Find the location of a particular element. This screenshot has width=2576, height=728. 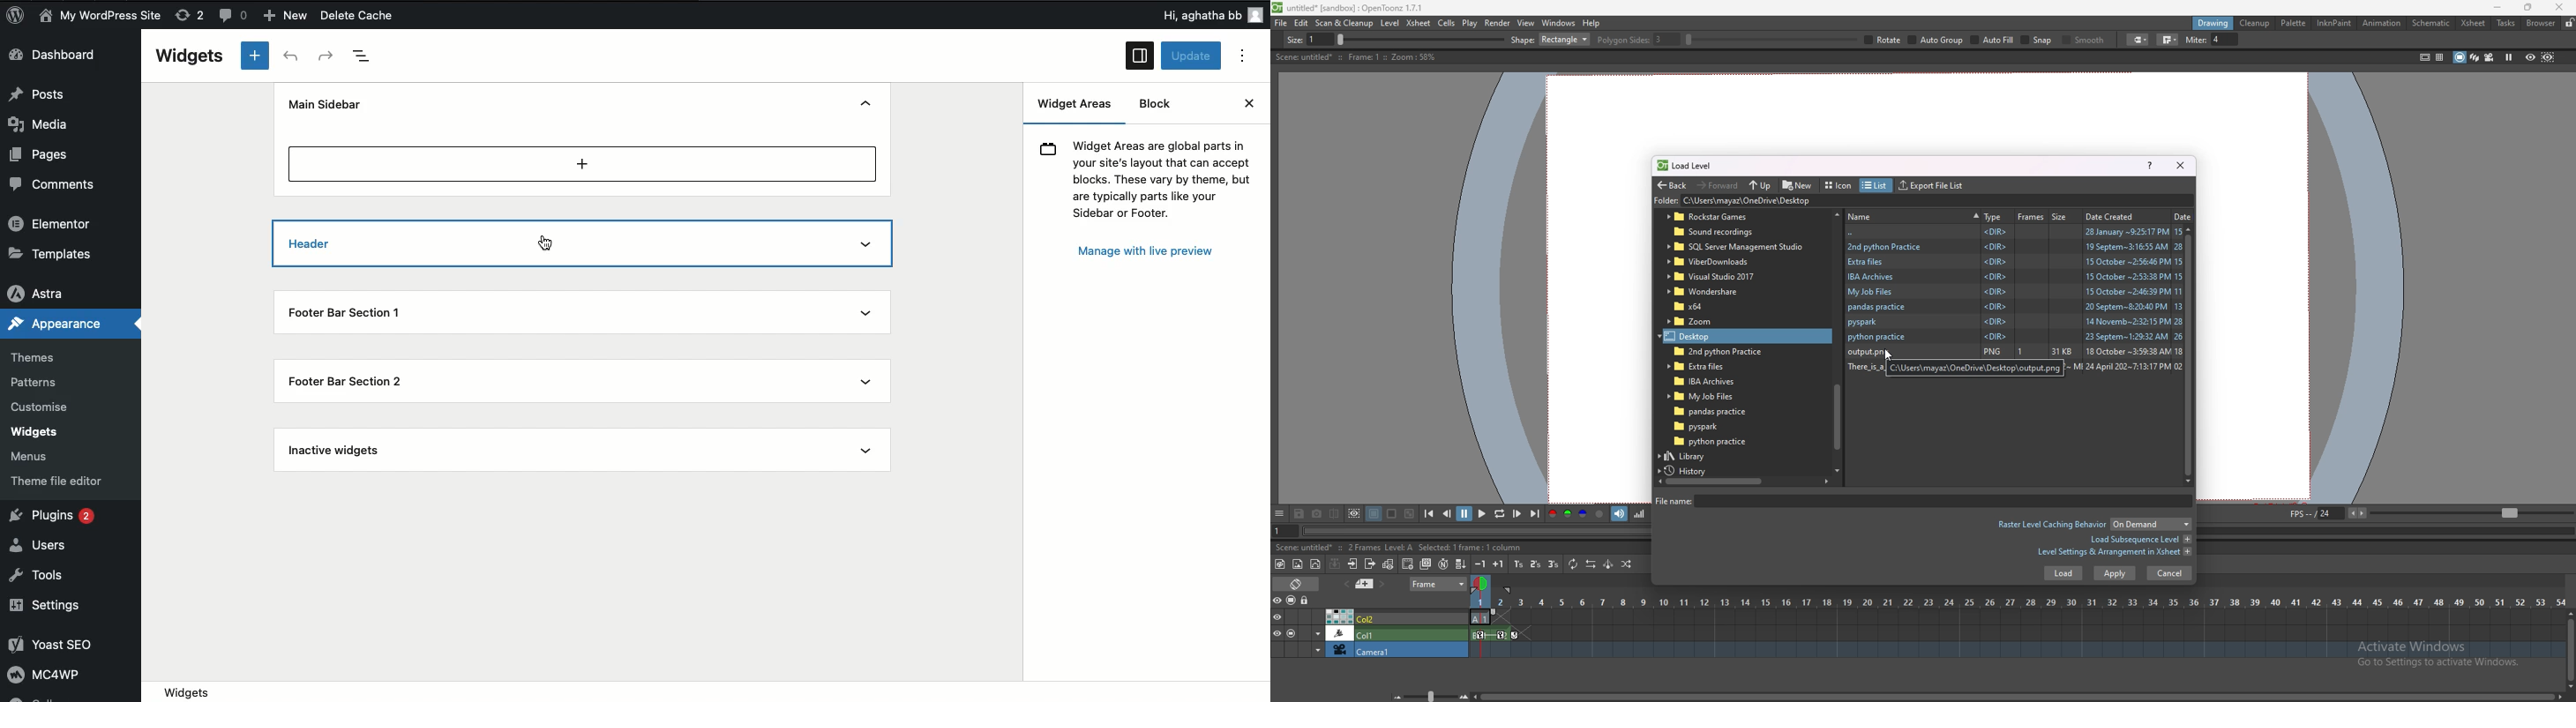

view is located at coordinates (1526, 22).